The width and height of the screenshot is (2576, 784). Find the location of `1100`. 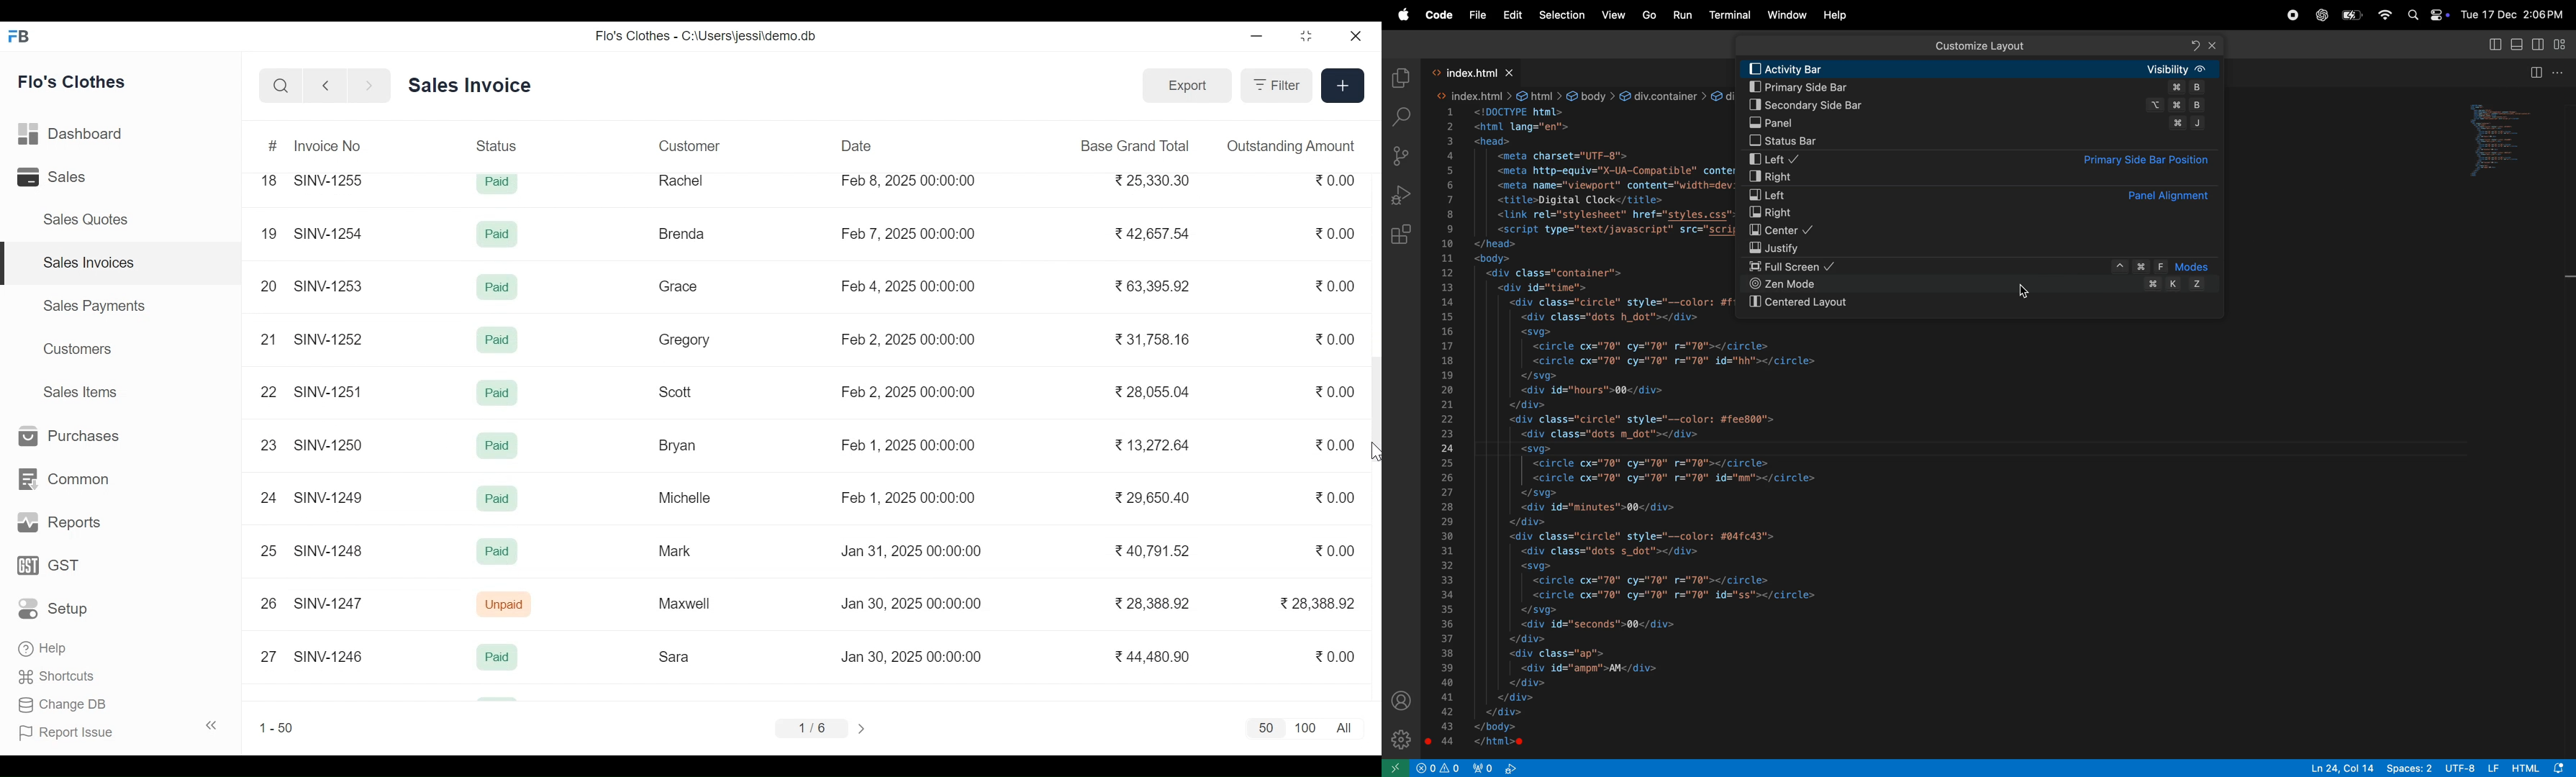

1100 is located at coordinates (1306, 729).